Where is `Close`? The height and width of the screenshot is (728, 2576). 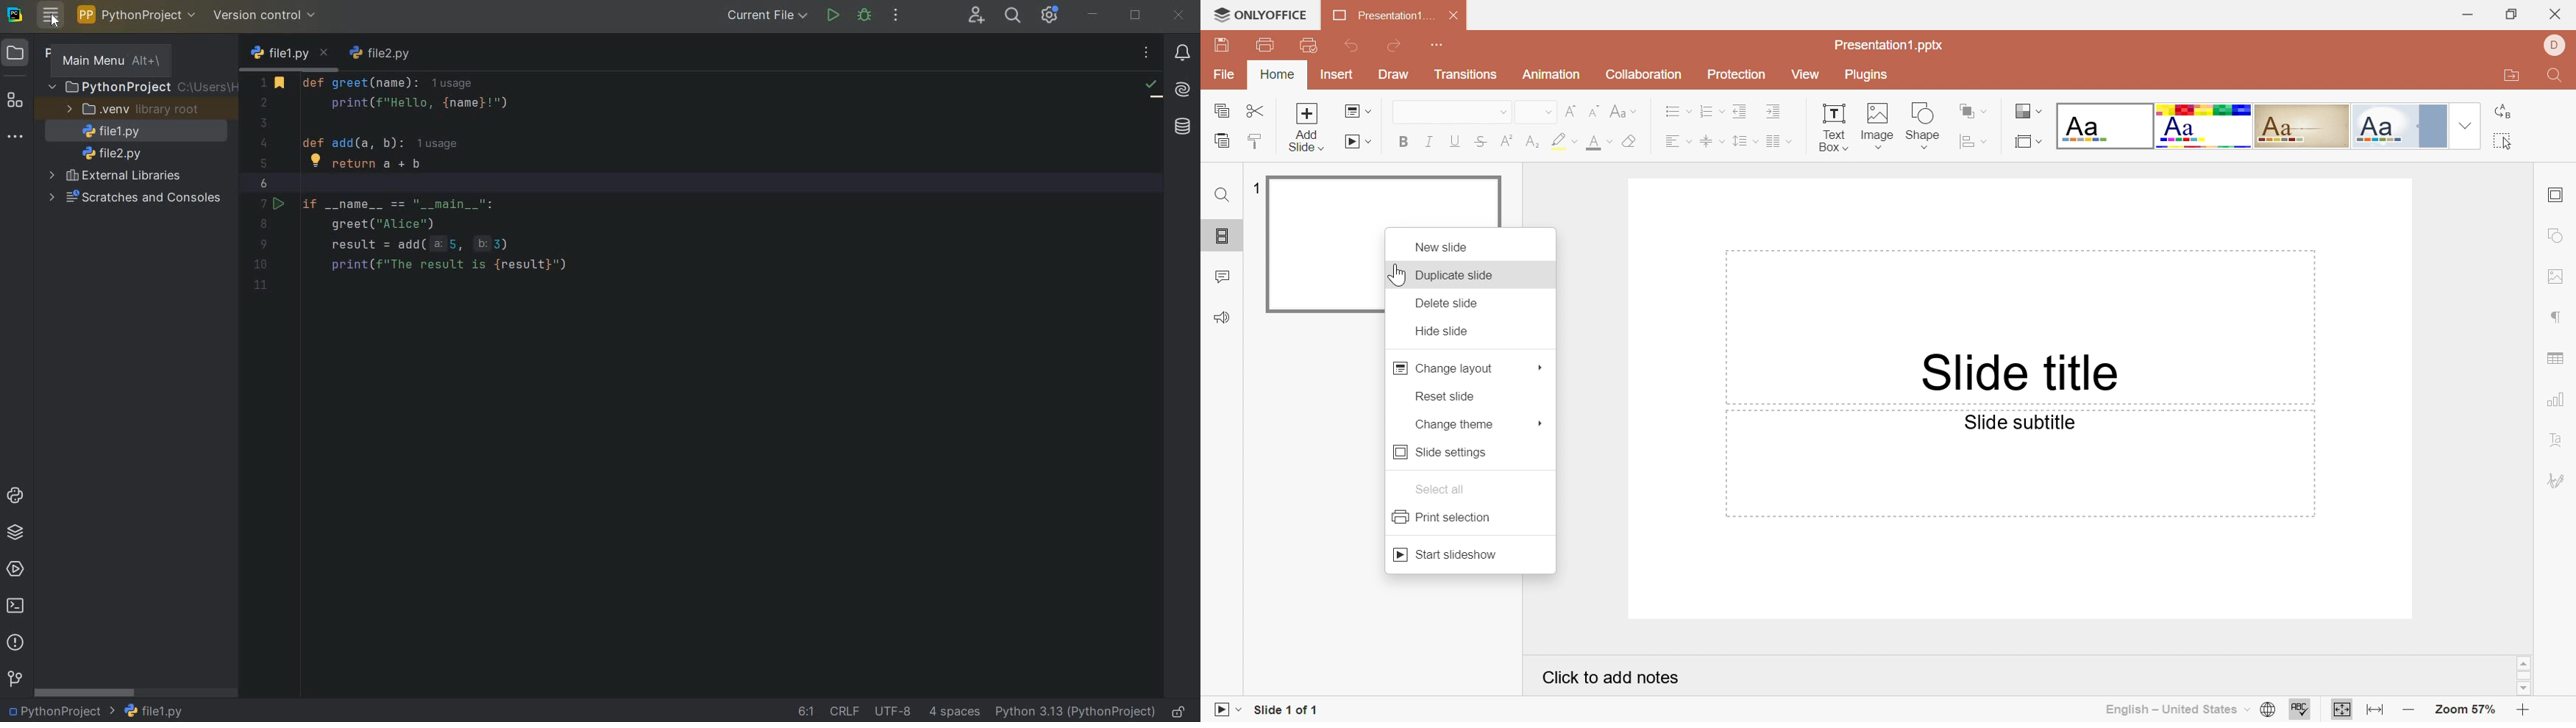 Close is located at coordinates (2556, 14).